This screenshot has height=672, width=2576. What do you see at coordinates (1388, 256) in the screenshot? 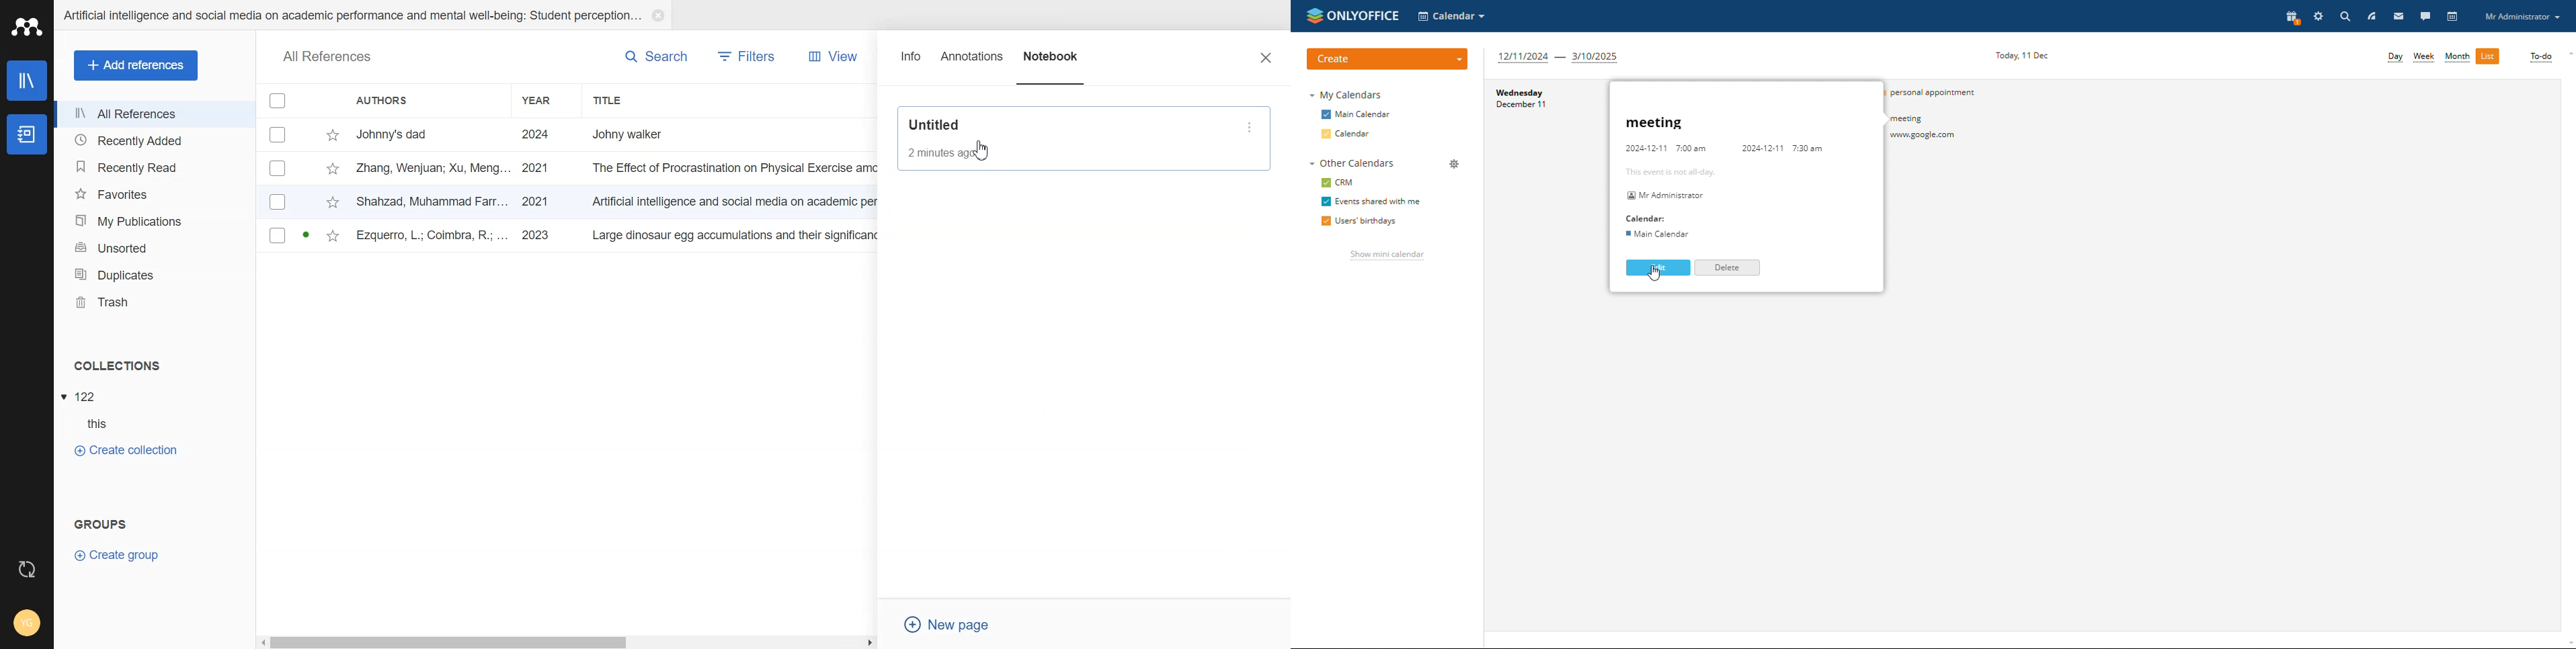
I see `show mini calendar` at bounding box center [1388, 256].